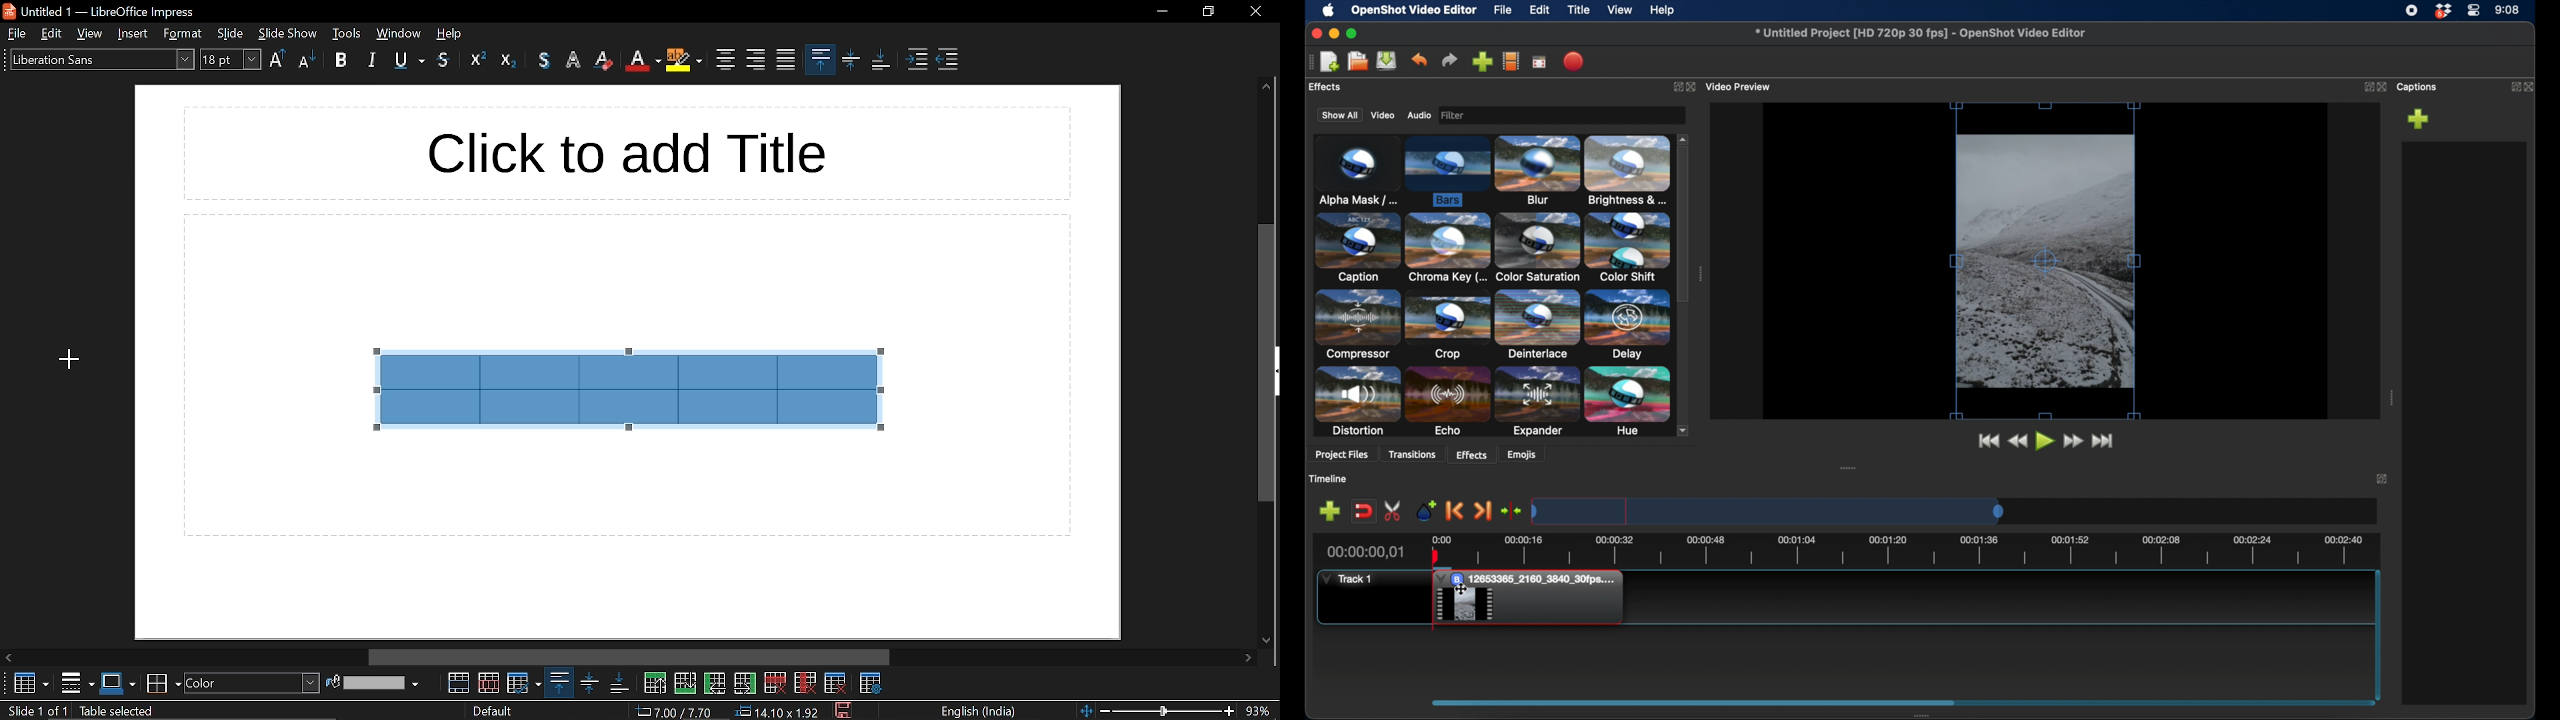 The height and width of the screenshot is (728, 2576). Describe the element at coordinates (34, 712) in the screenshot. I see `current slide` at that location.